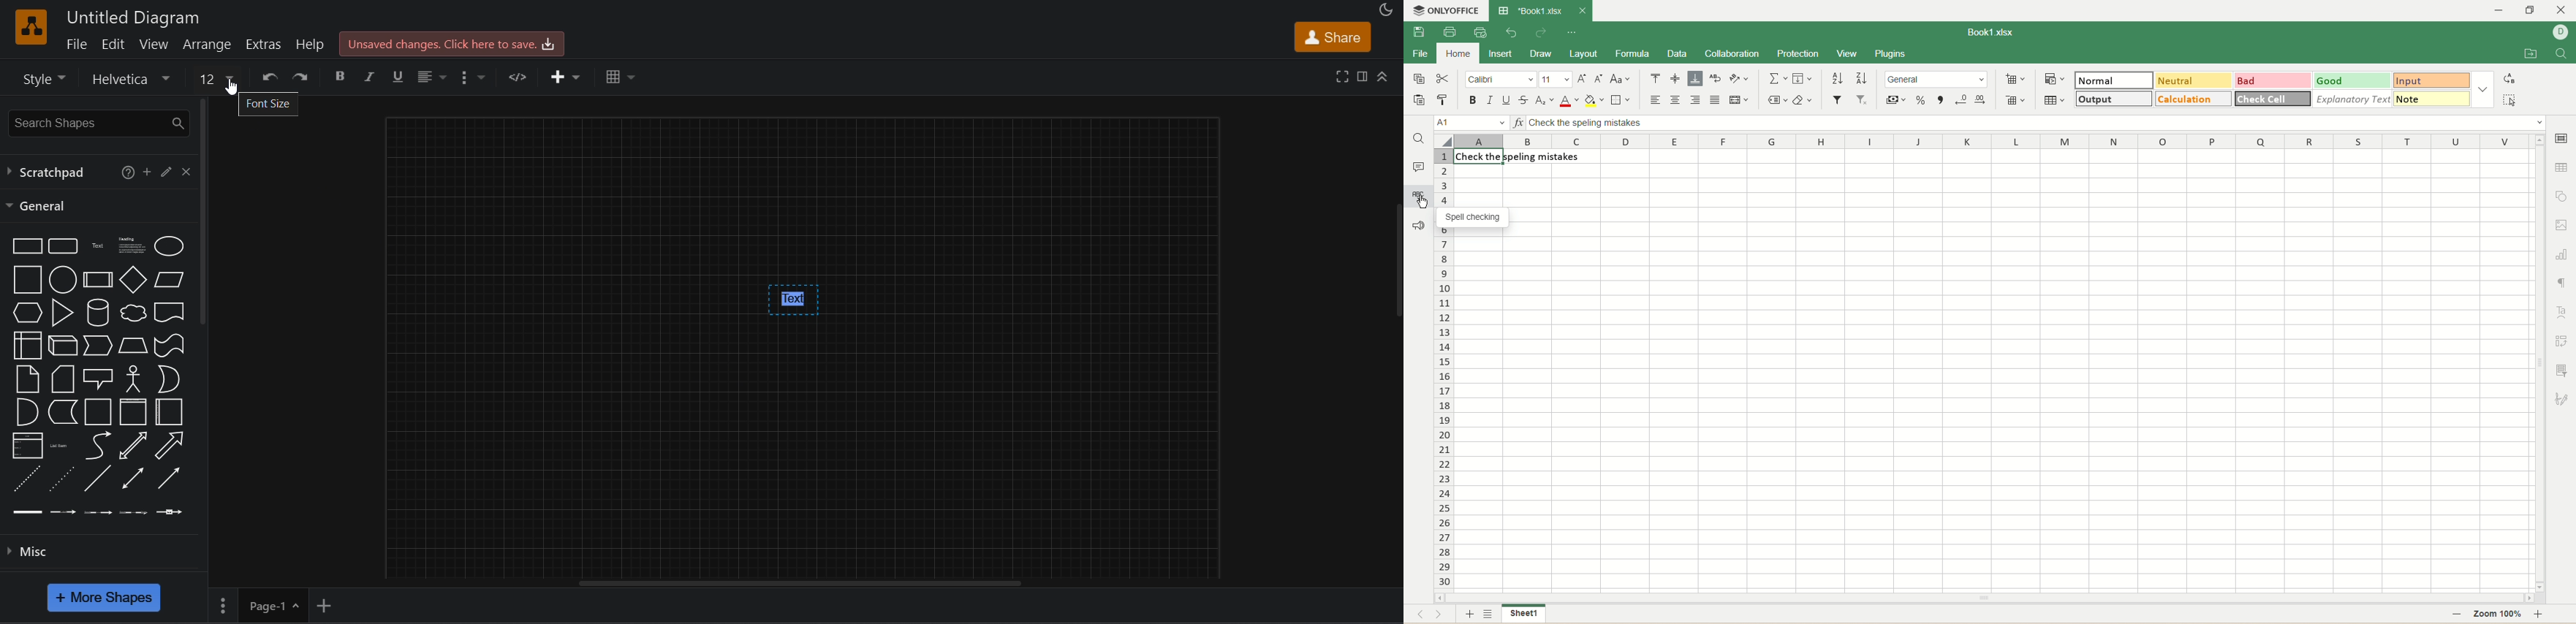  What do you see at coordinates (2562, 253) in the screenshot?
I see `chart settings` at bounding box center [2562, 253].